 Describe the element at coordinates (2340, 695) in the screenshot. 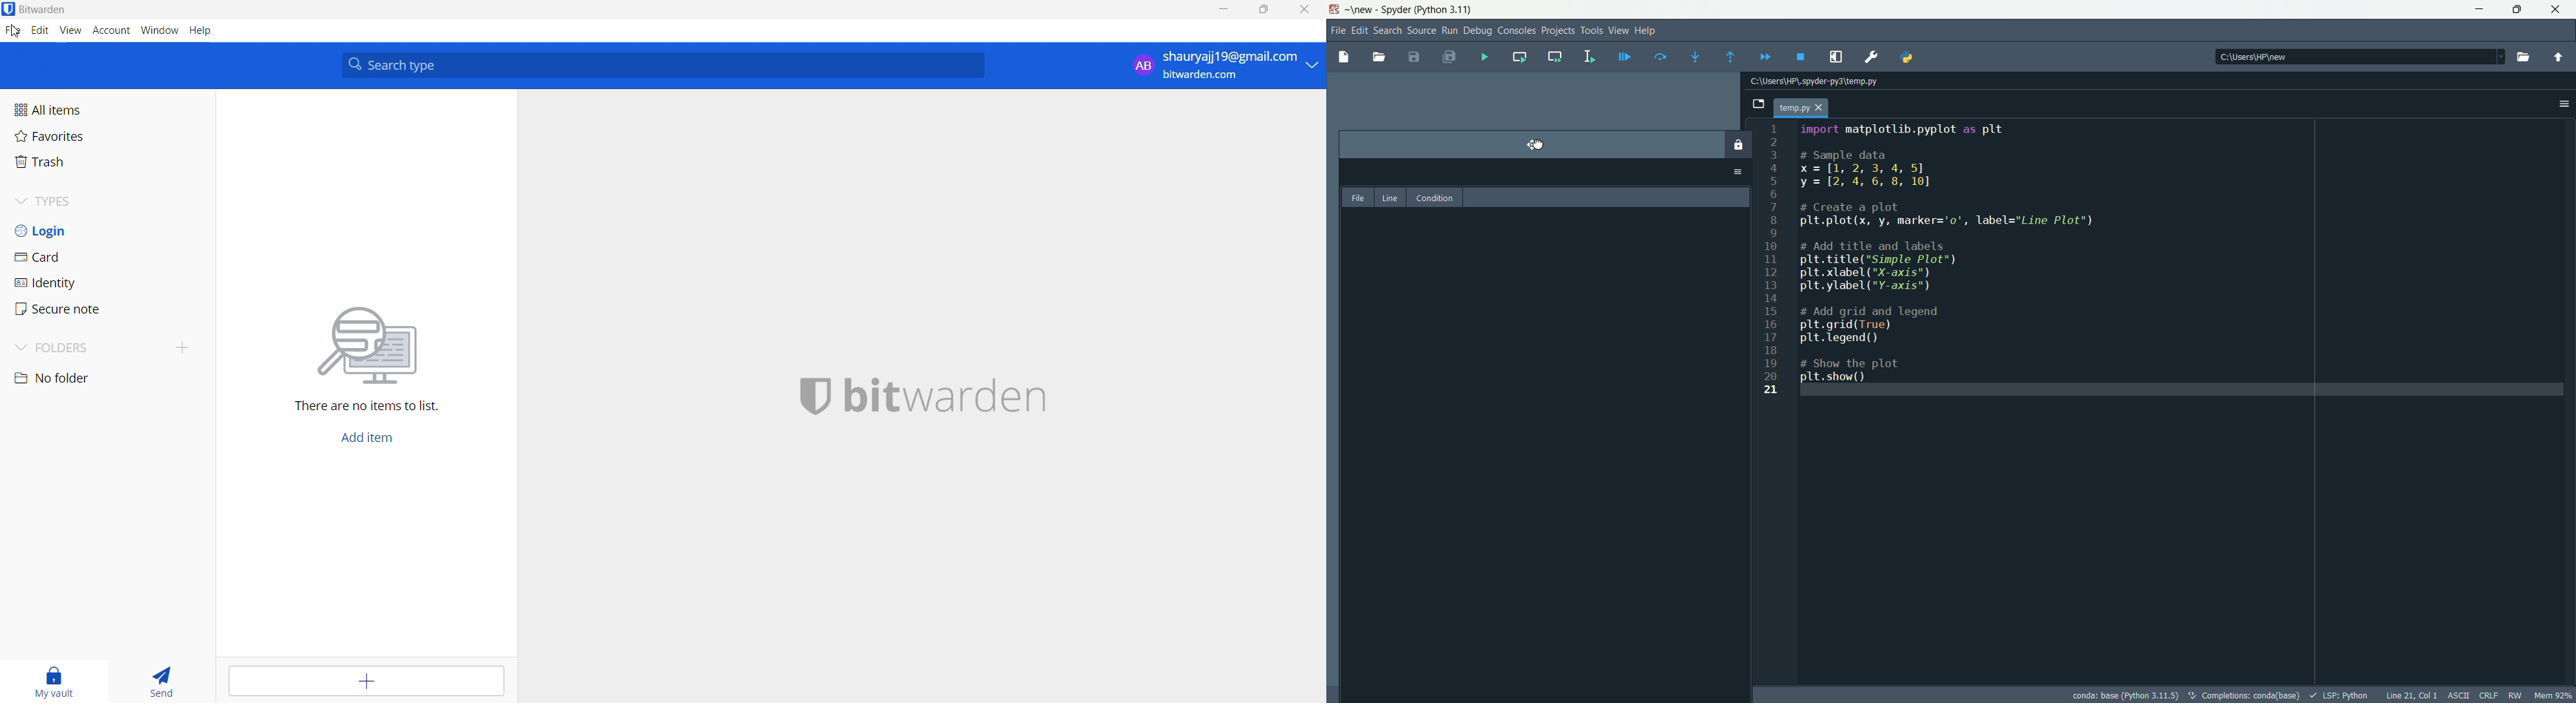

I see `lsp:python` at that location.